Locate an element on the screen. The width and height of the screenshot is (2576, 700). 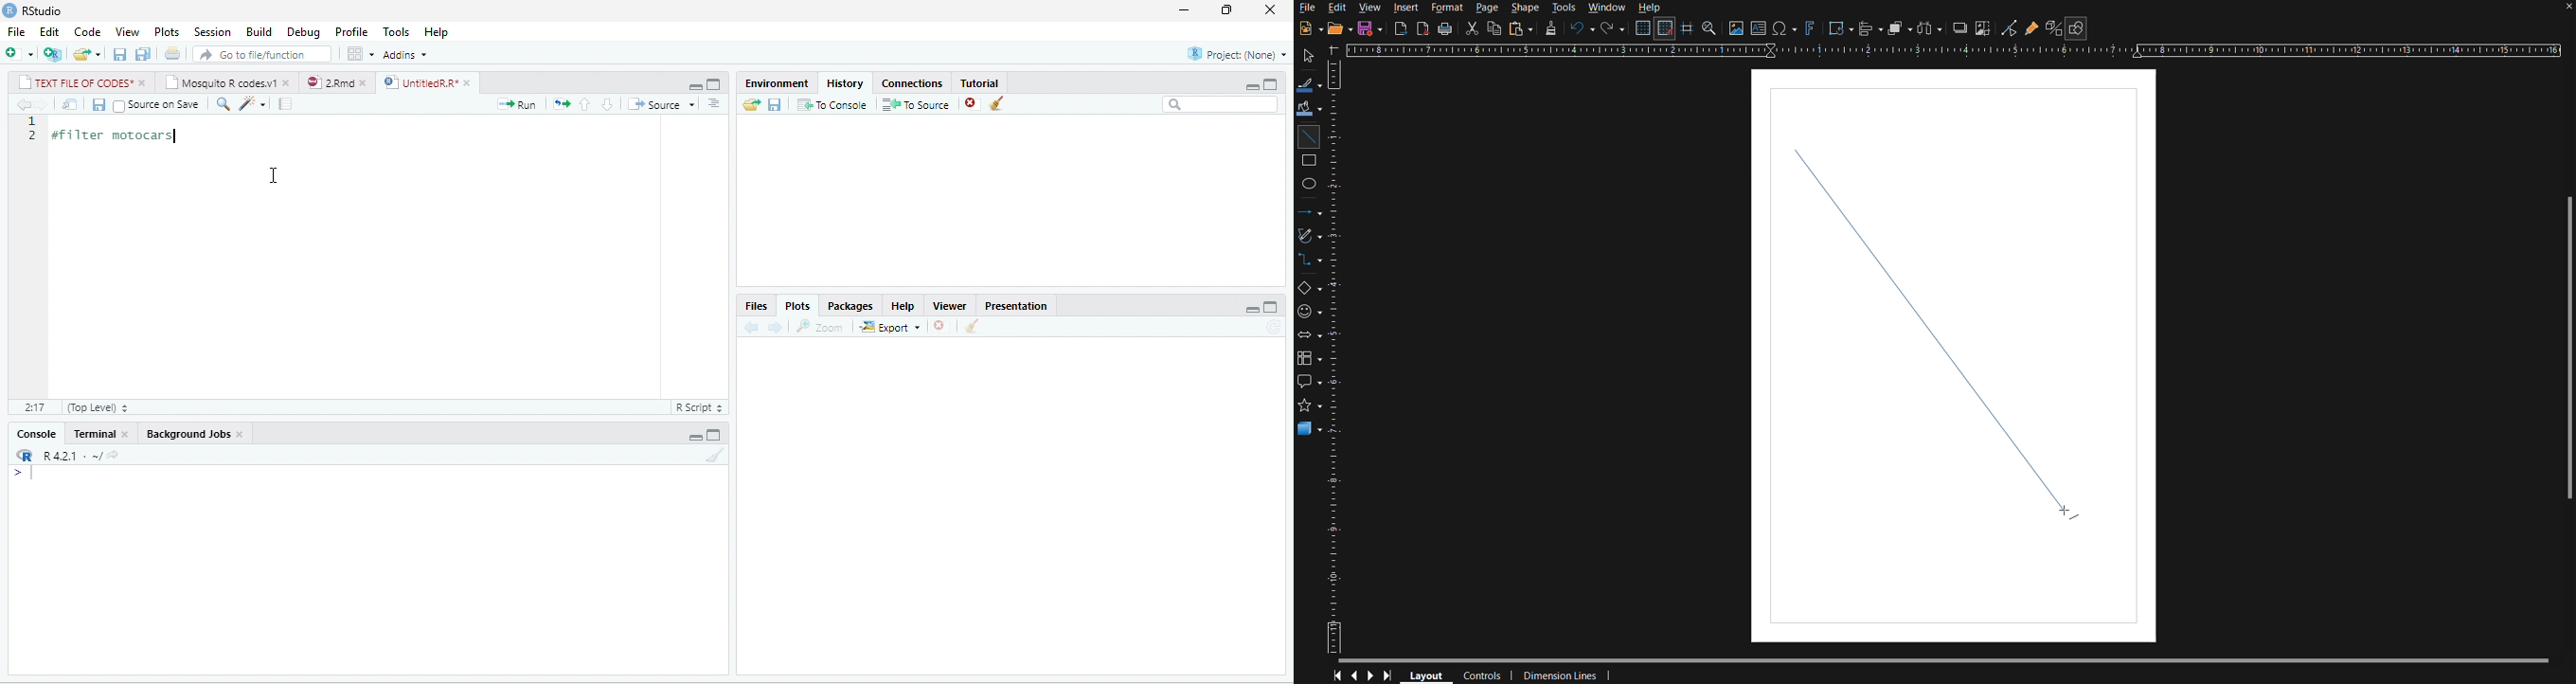
save is located at coordinates (119, 55).